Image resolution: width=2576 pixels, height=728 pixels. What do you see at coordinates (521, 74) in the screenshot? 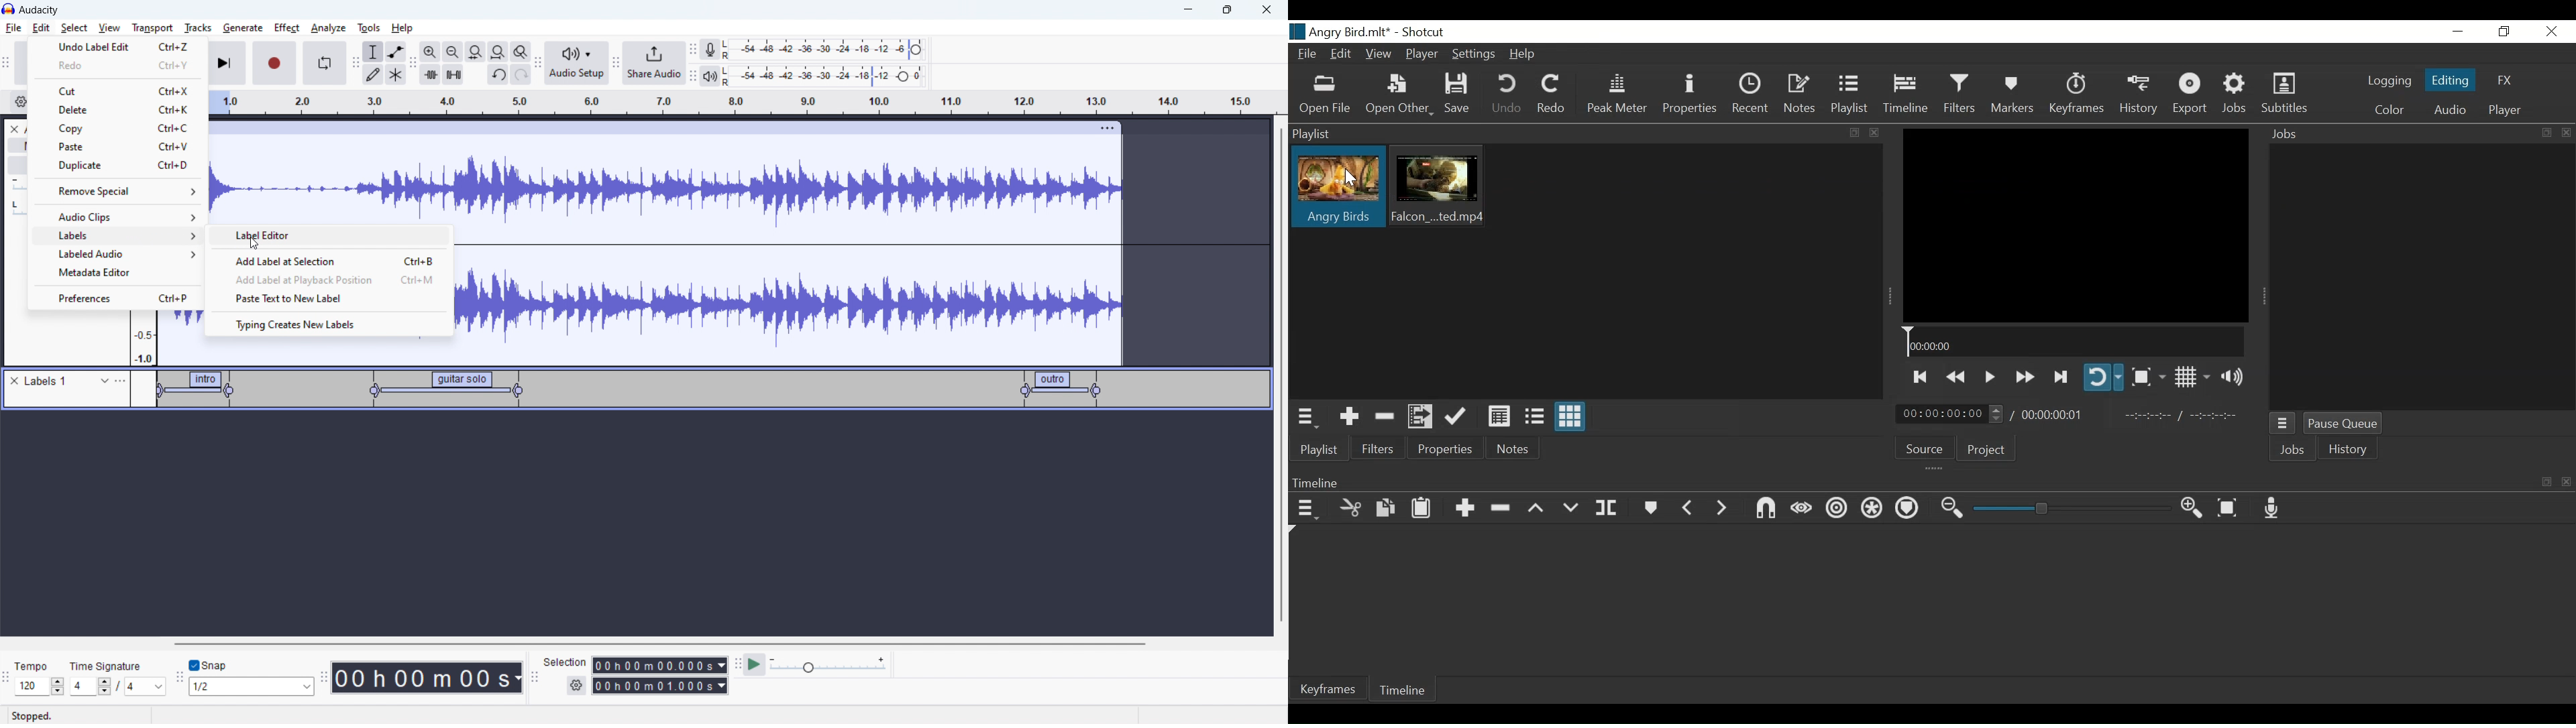
I see `undo` at bounding box center [521, 74].